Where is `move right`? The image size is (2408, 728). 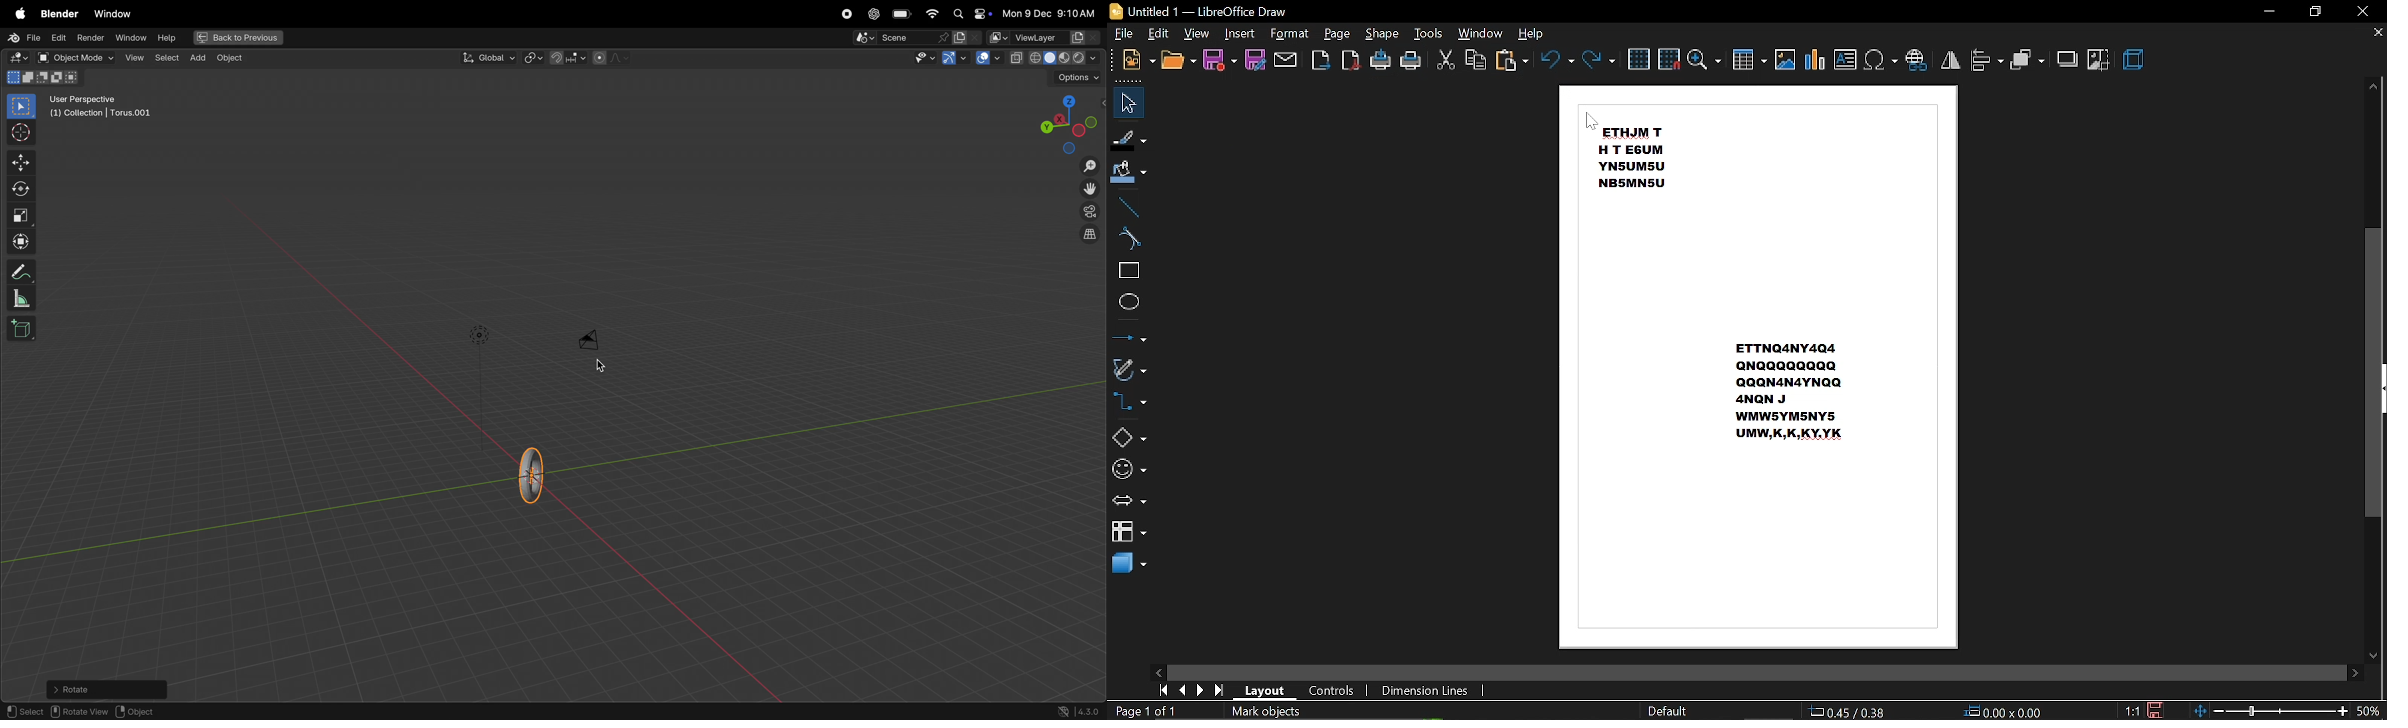 move right is located at coordinates (2354, 672).